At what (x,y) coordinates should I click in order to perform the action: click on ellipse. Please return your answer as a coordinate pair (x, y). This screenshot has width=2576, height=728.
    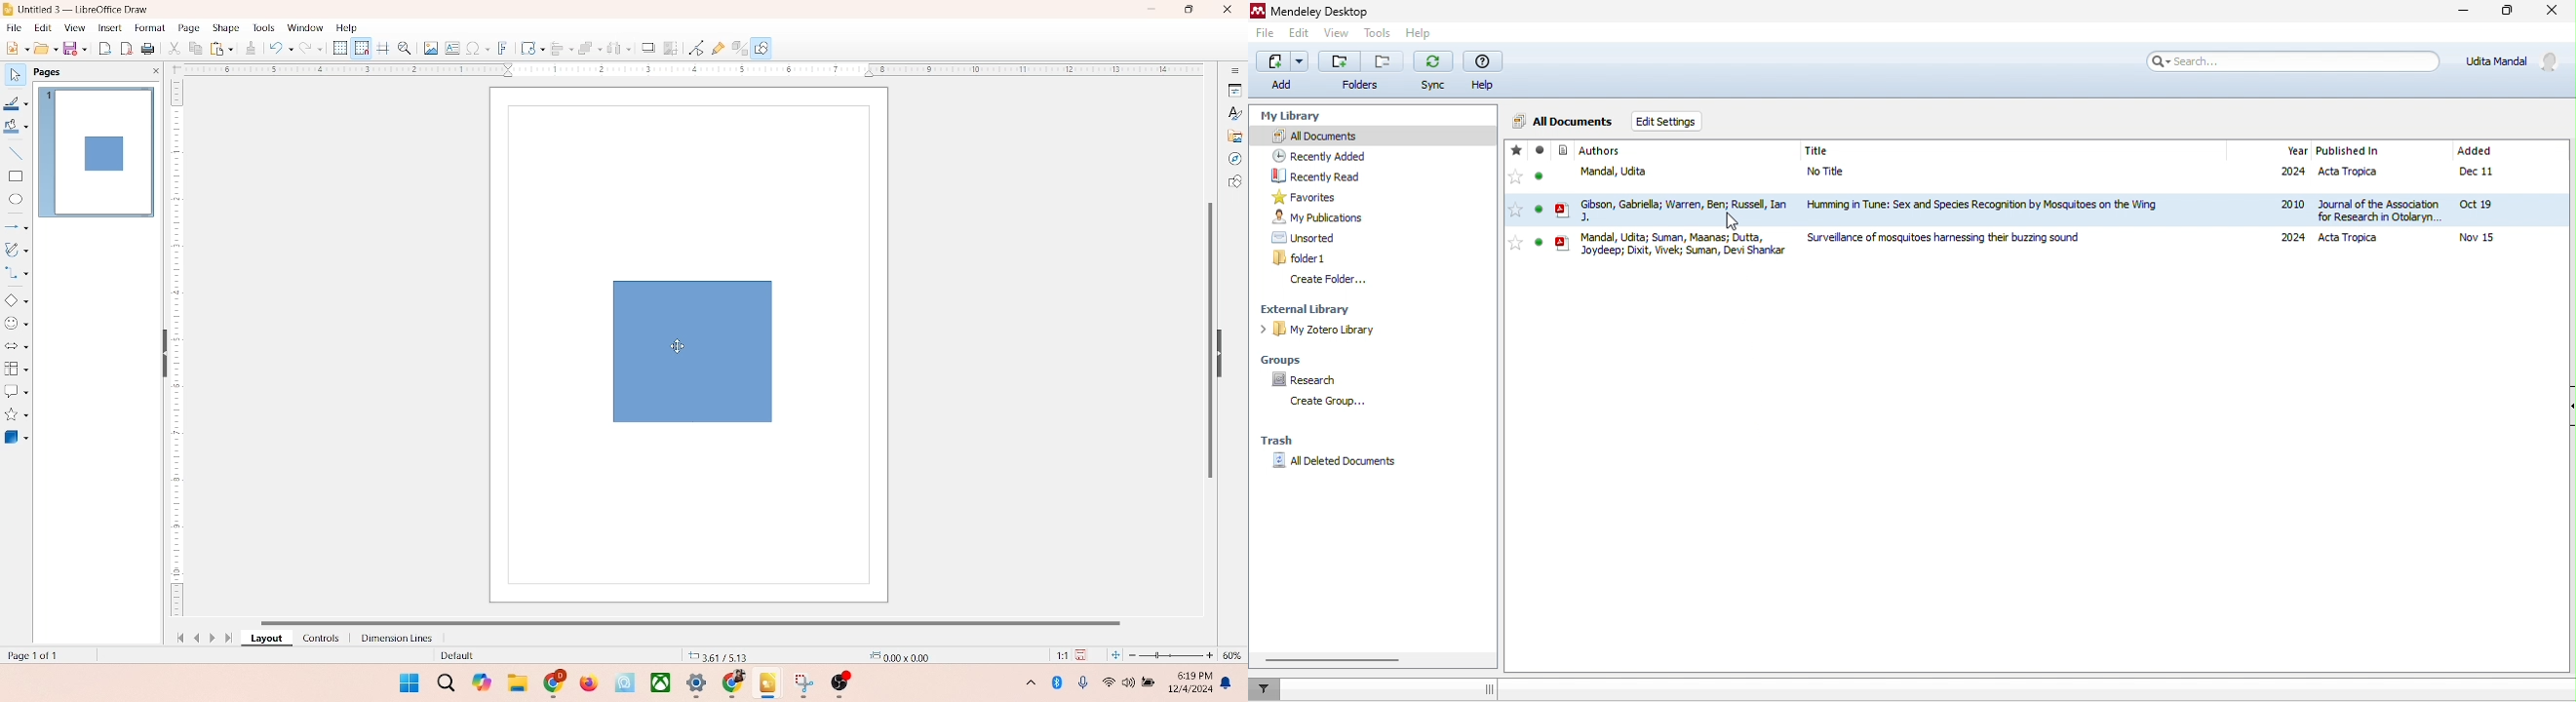
    Looking at the image, I should click on (16, 200).